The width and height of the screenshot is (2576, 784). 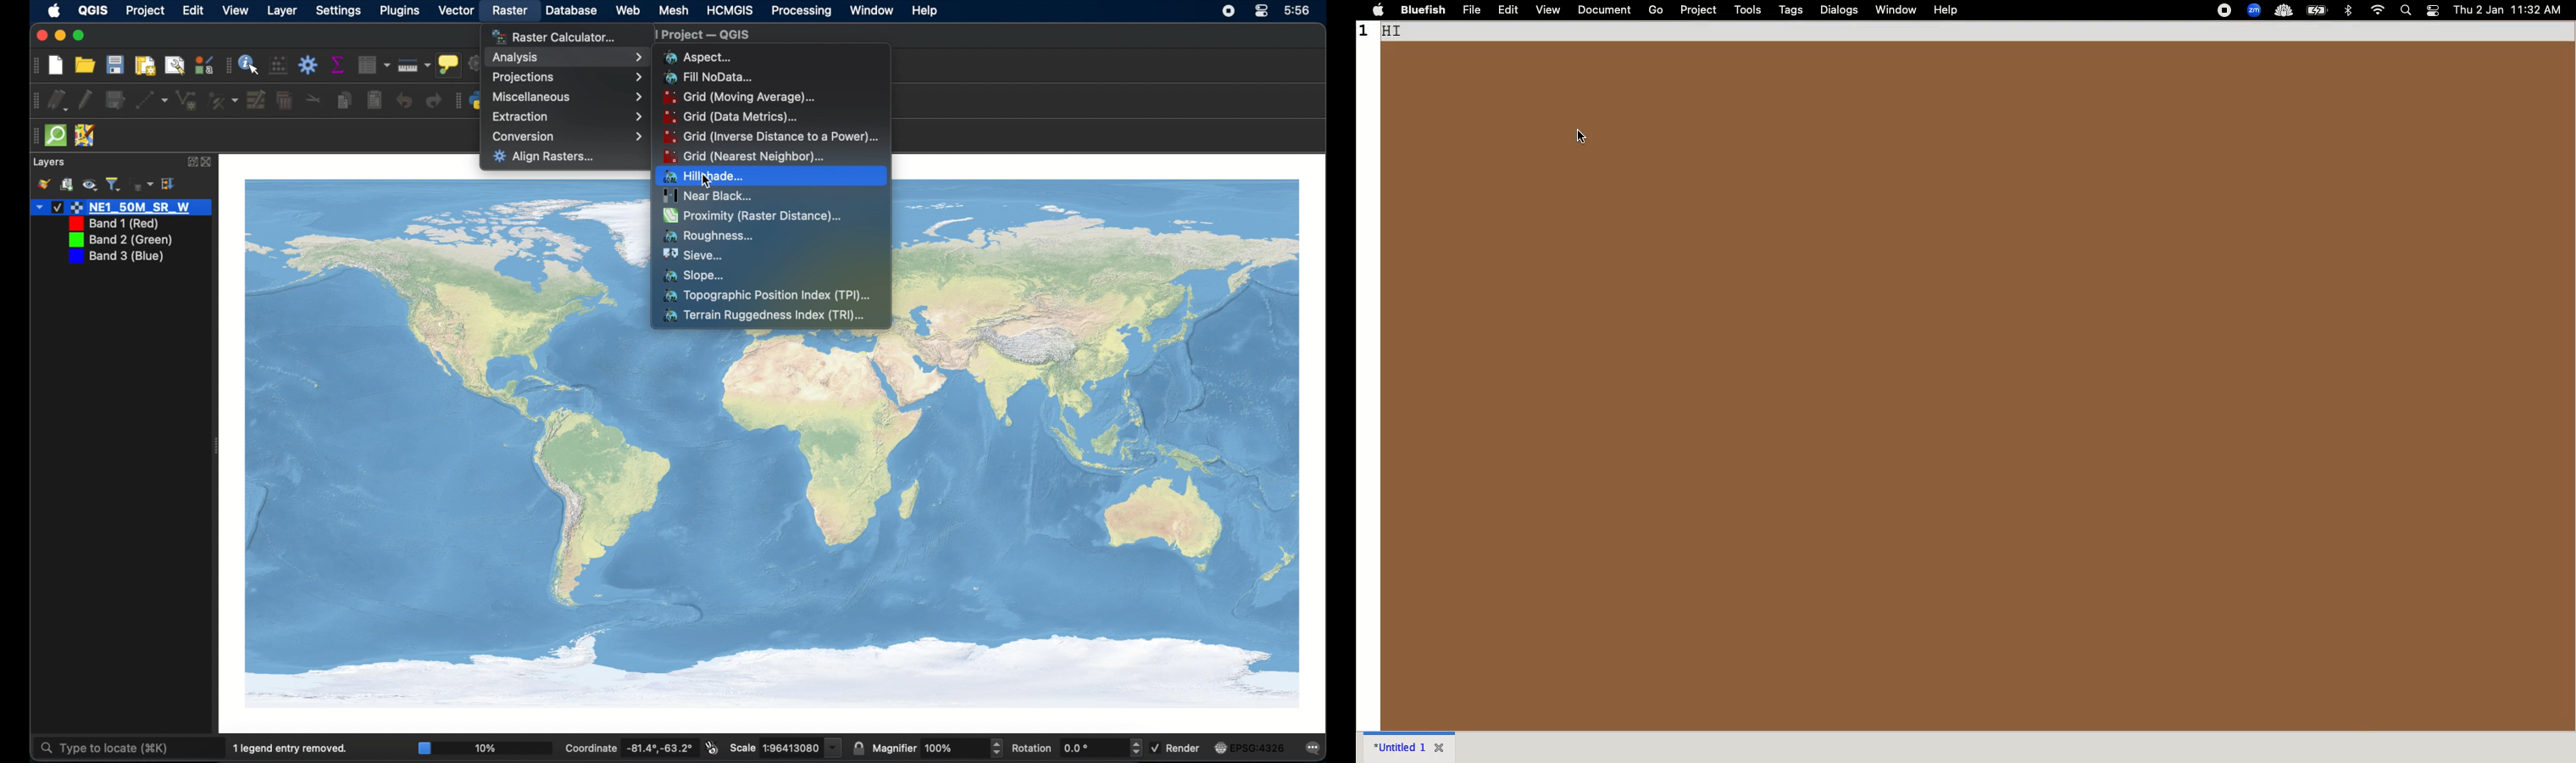 I want to click on manage map theme, so click(x=90, y=186).